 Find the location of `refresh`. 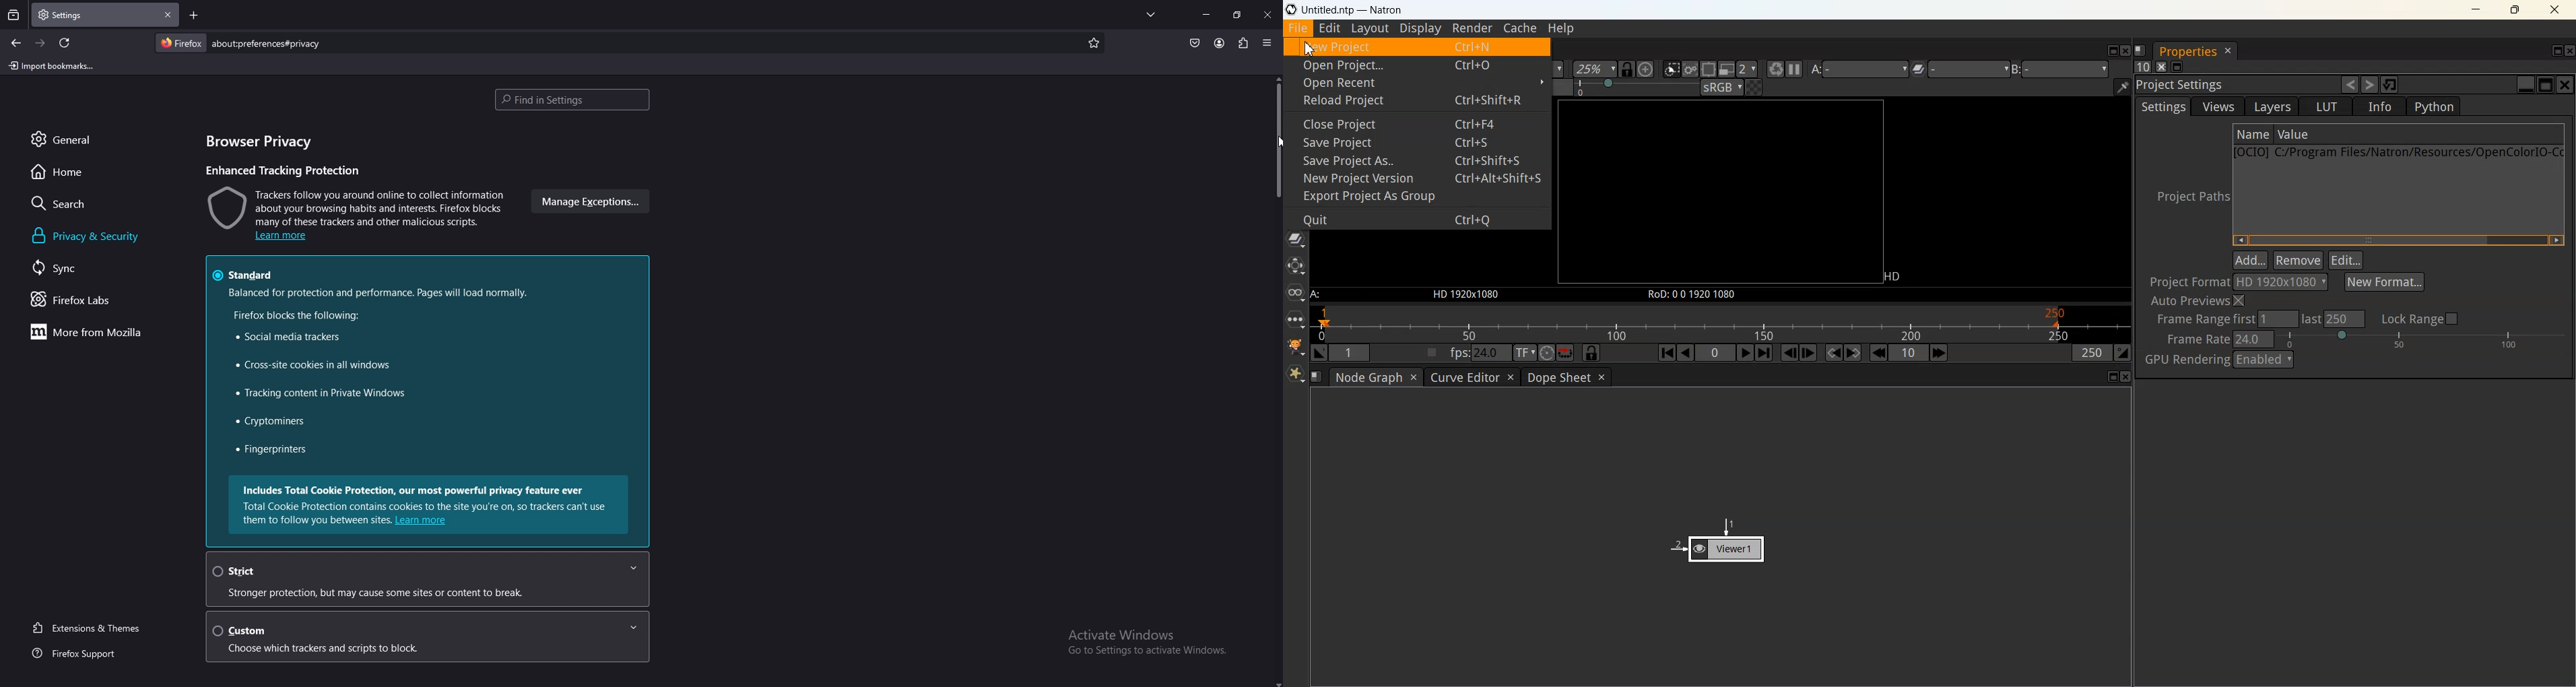

refresh is located at coordinates (65, 43).